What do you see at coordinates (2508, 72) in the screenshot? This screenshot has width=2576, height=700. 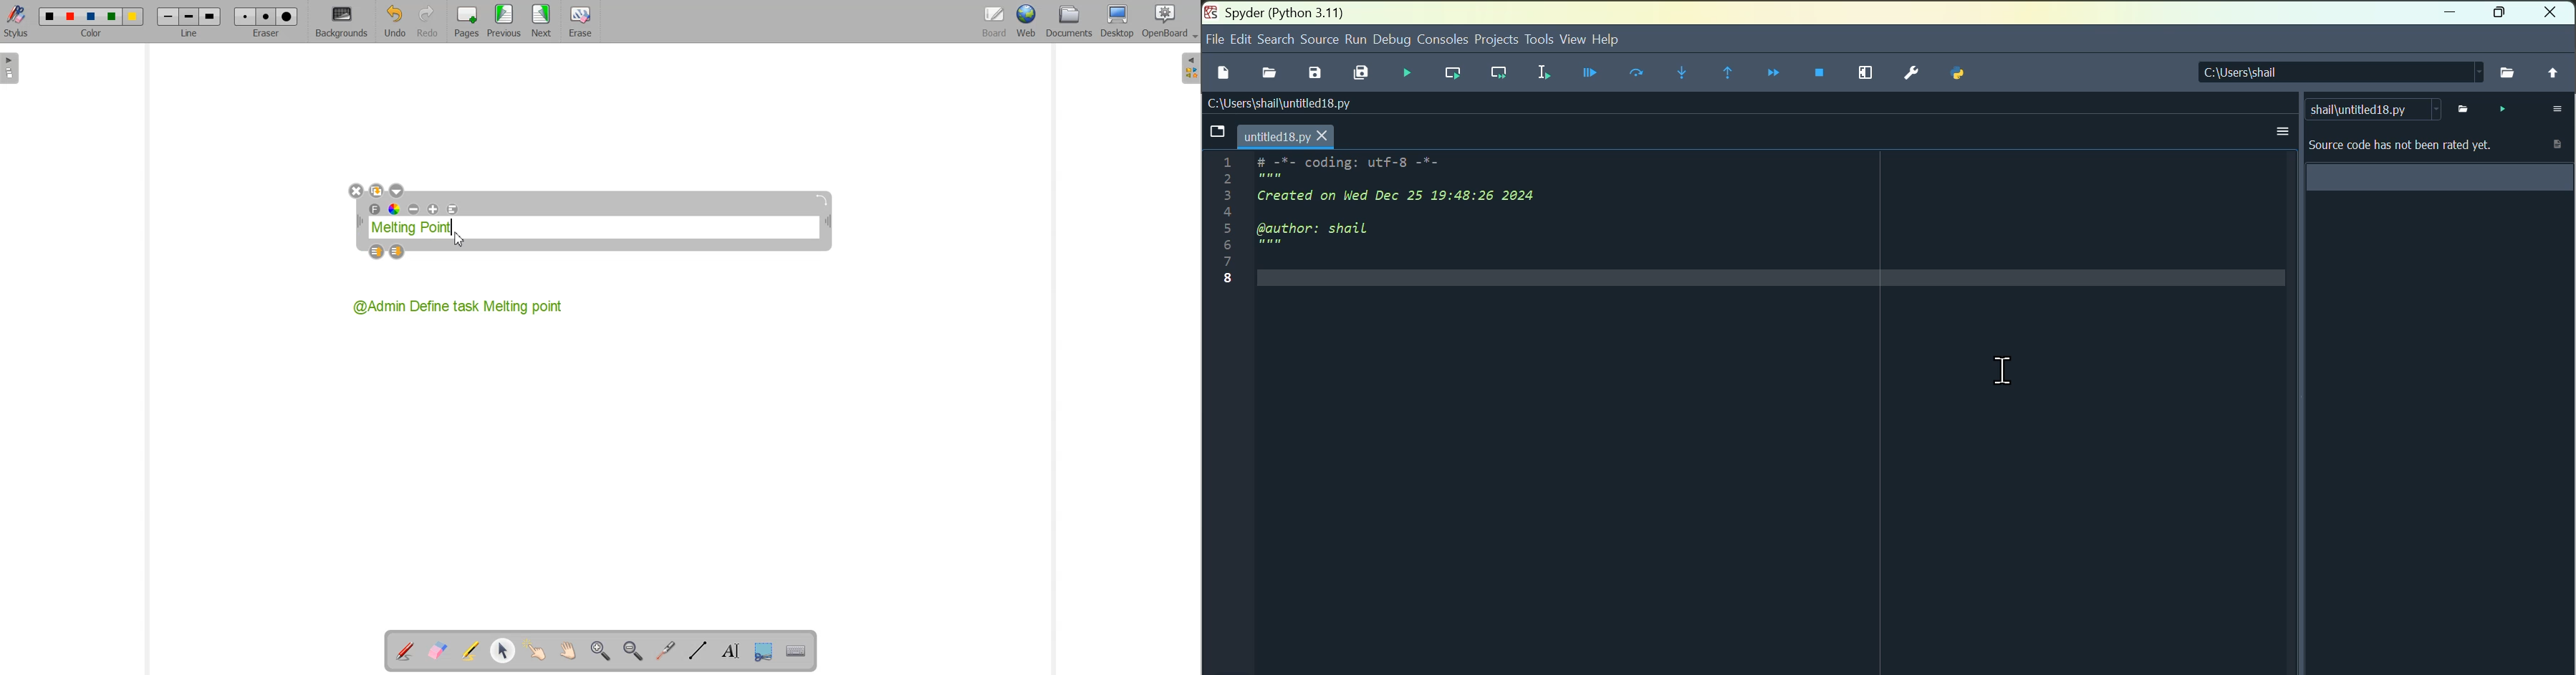 I see `browse folder` at bounding box center [2508, 72].